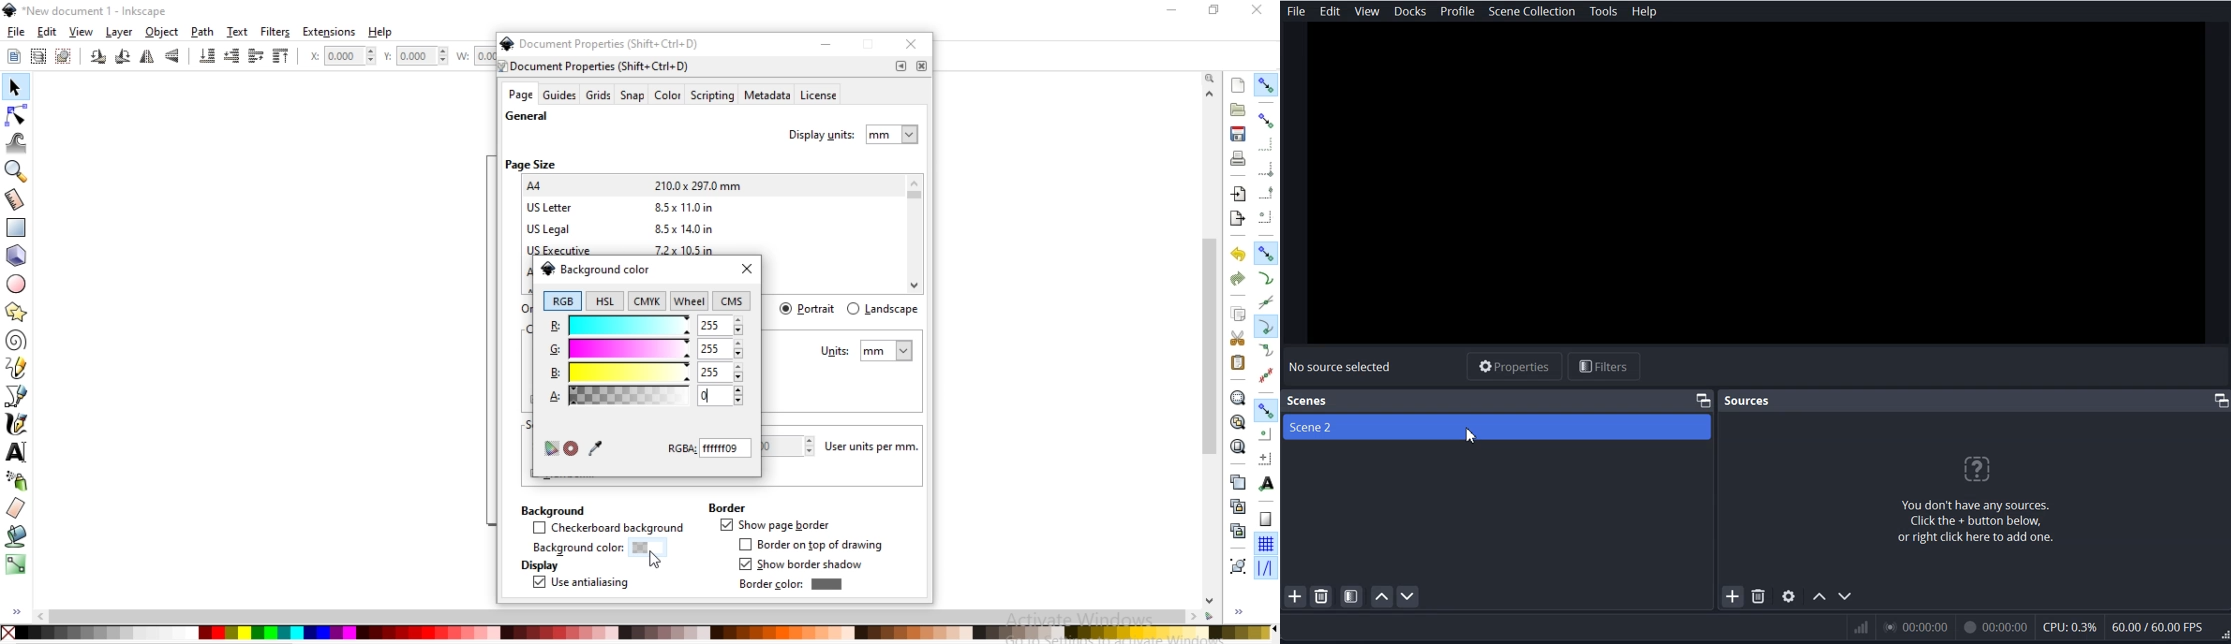 The image size is (2240, 644). What do you see at coordinates (1407, 596) in the screenshot?
I see `Move scene Down` at bounding box center [1407, 596].